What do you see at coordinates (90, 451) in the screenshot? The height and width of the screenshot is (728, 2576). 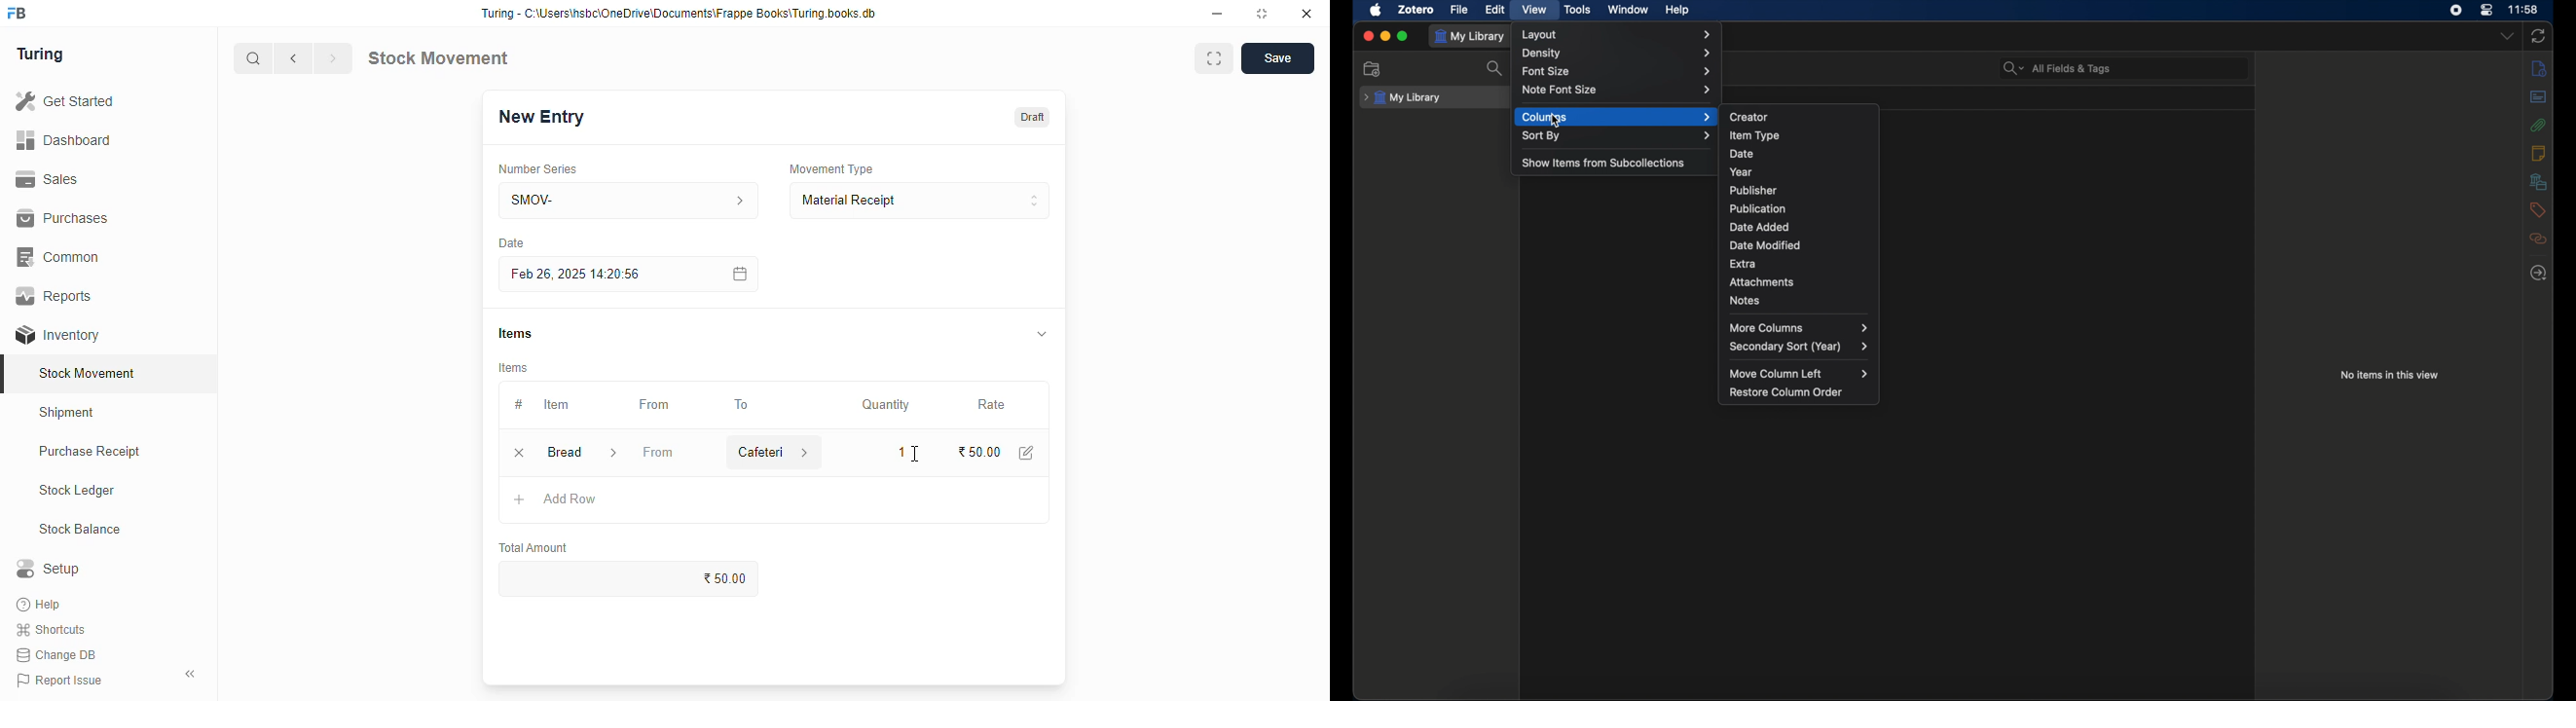 I see `purchase receipt` at bounding box center [90, 451].